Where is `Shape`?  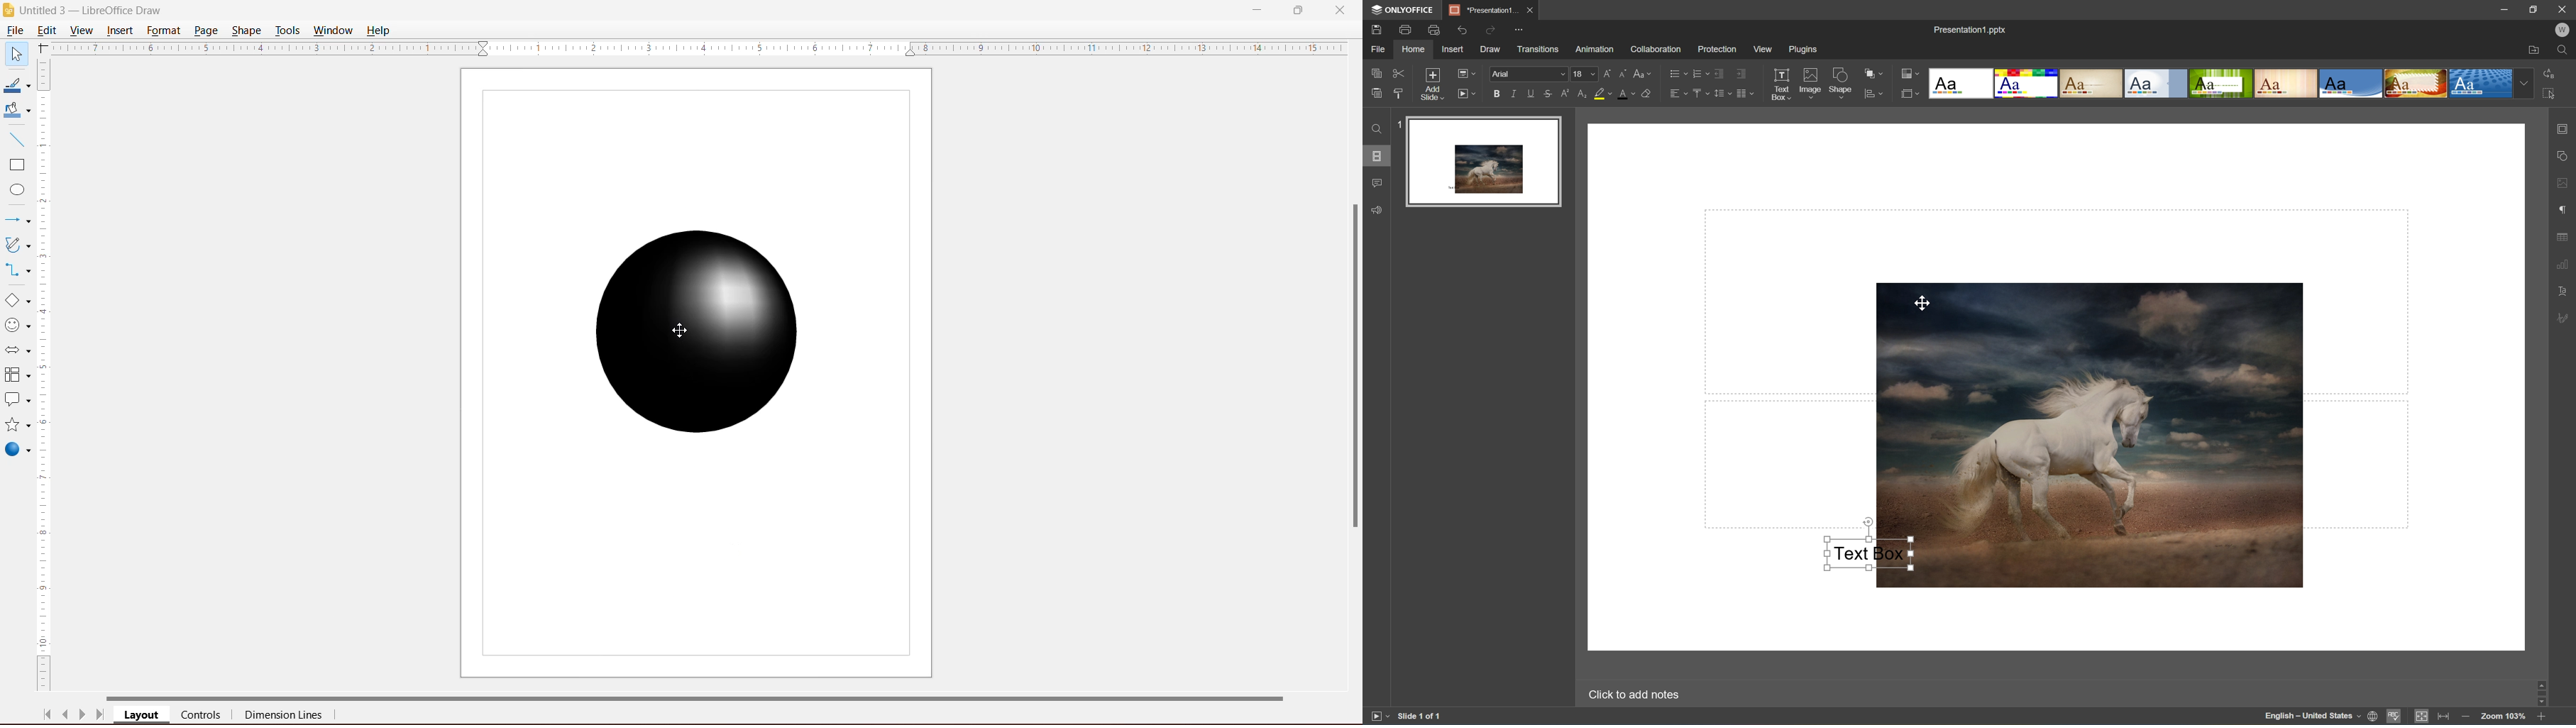 Shape is located at coordinates (248, 29).